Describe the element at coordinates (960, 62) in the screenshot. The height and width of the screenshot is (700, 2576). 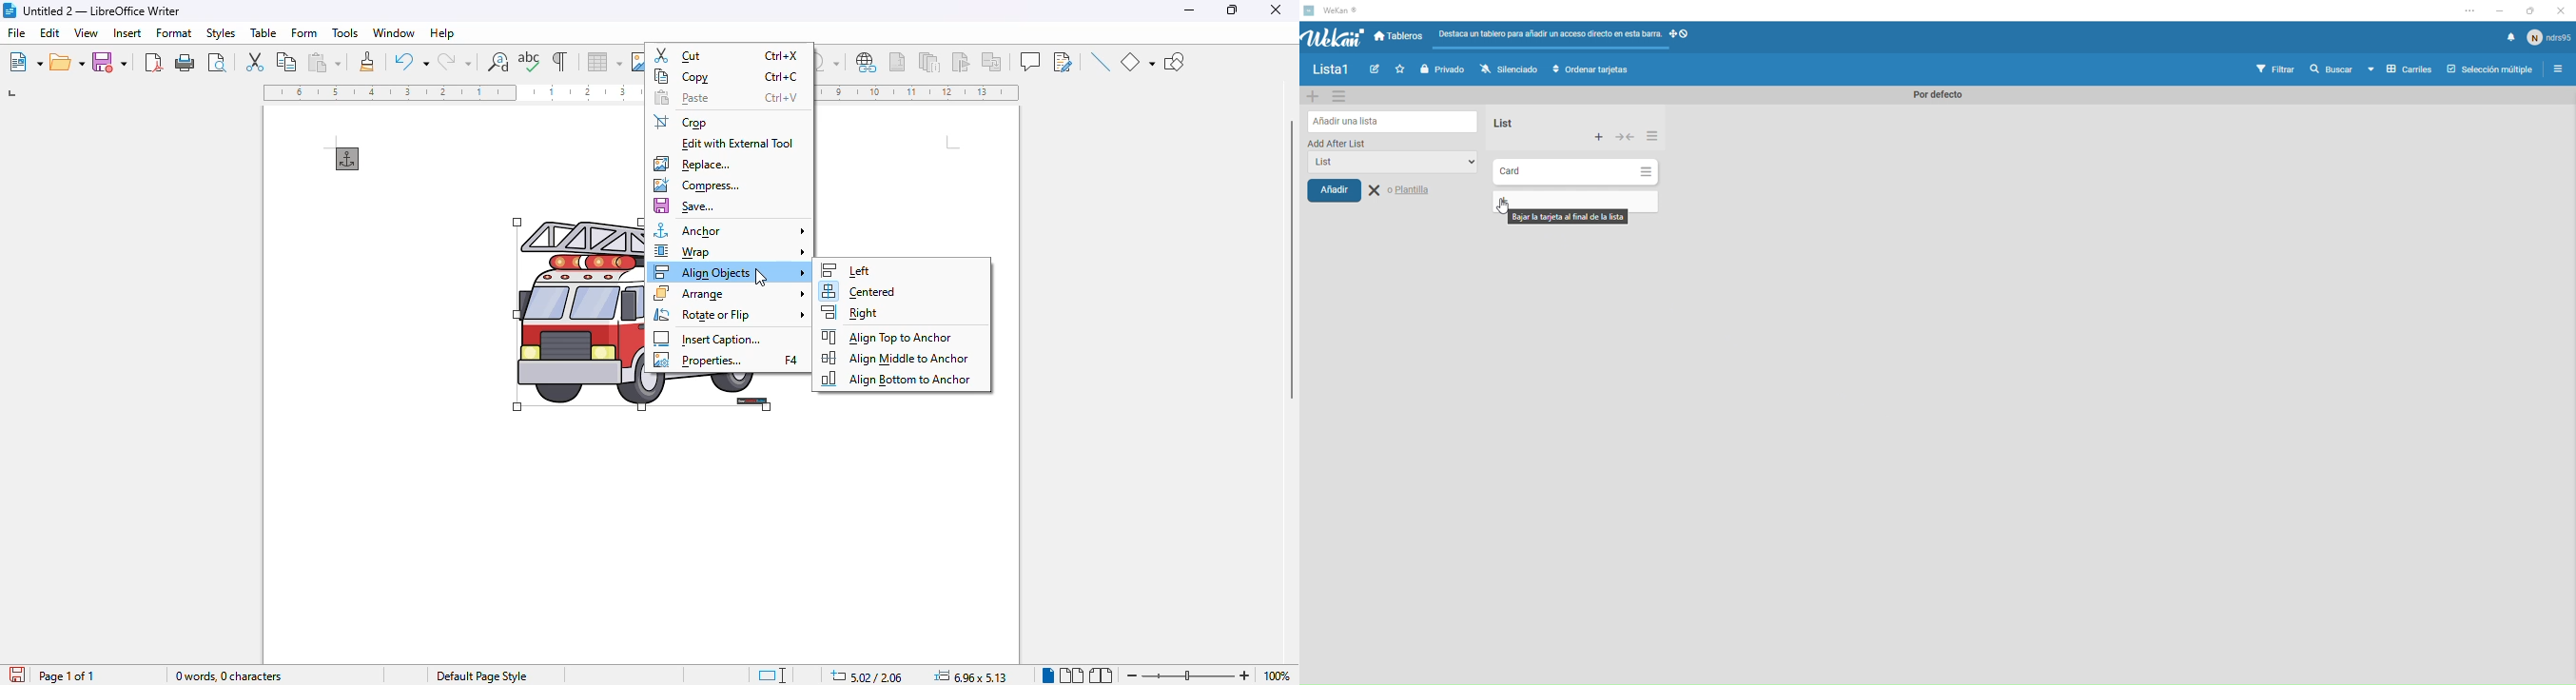
I see `insert bookmark` at that location.